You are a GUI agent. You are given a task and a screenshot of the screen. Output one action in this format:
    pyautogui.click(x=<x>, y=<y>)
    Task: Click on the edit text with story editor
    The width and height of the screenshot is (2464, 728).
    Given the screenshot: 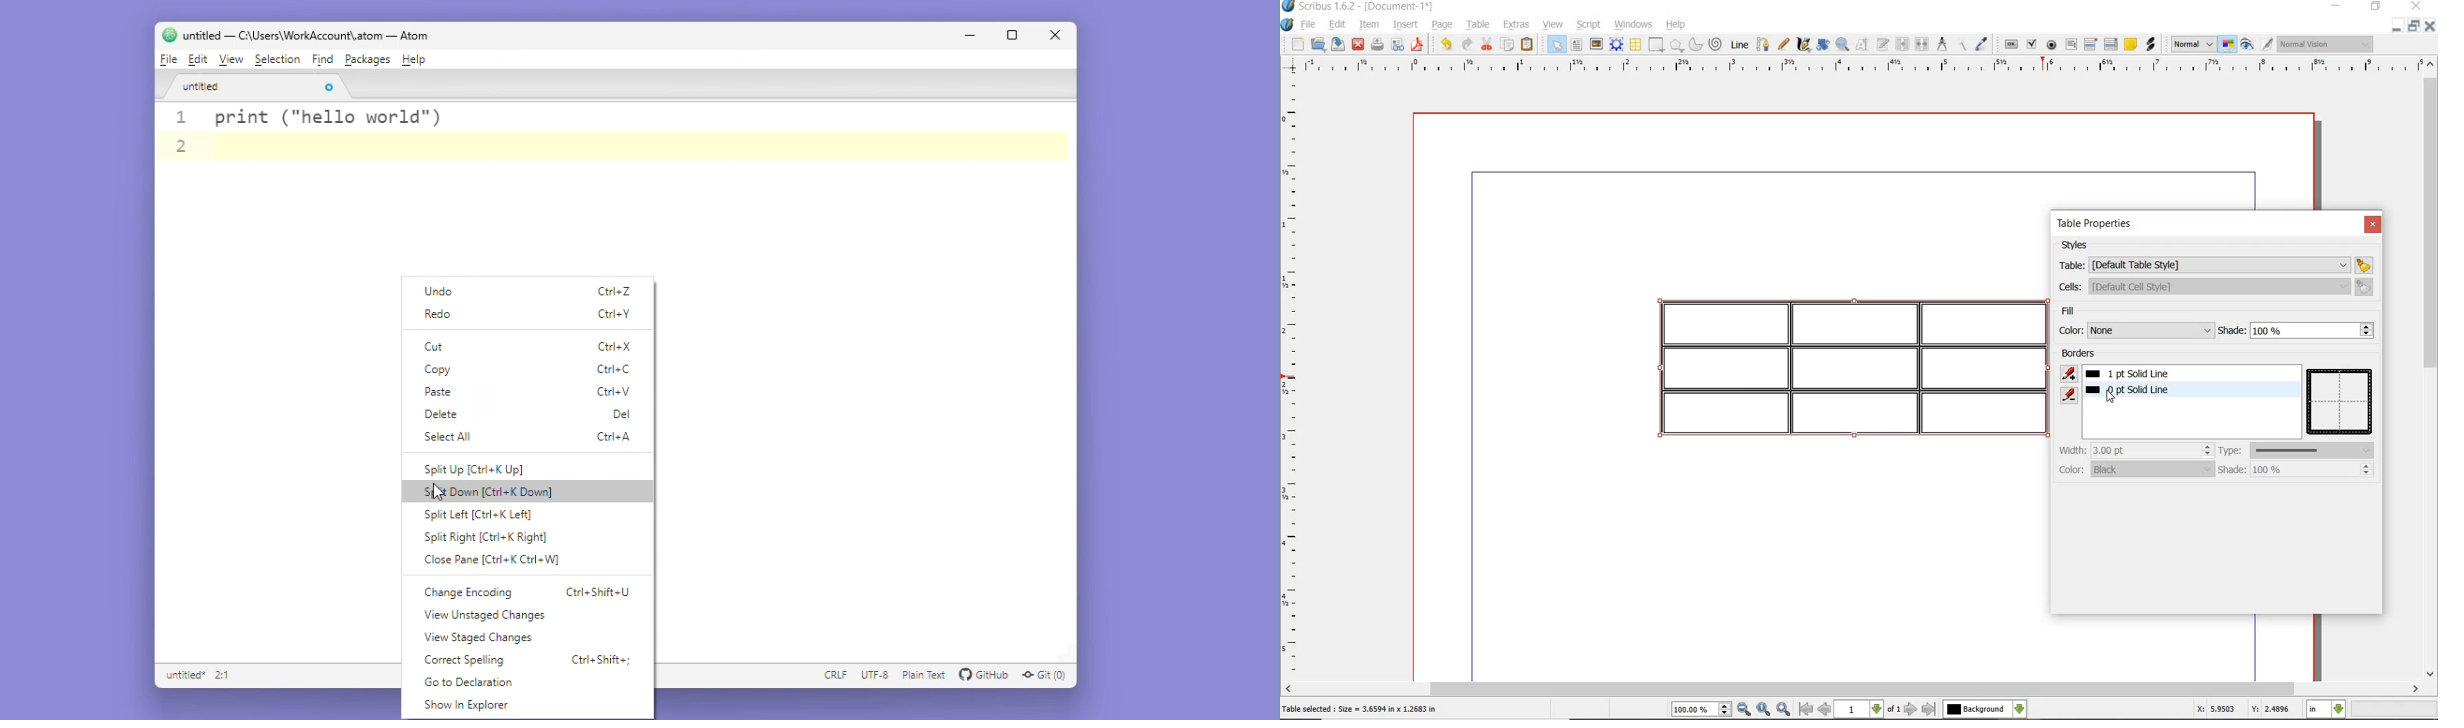 What is the action you would take?
    pyautogui.click(x=1883, y=44)
    